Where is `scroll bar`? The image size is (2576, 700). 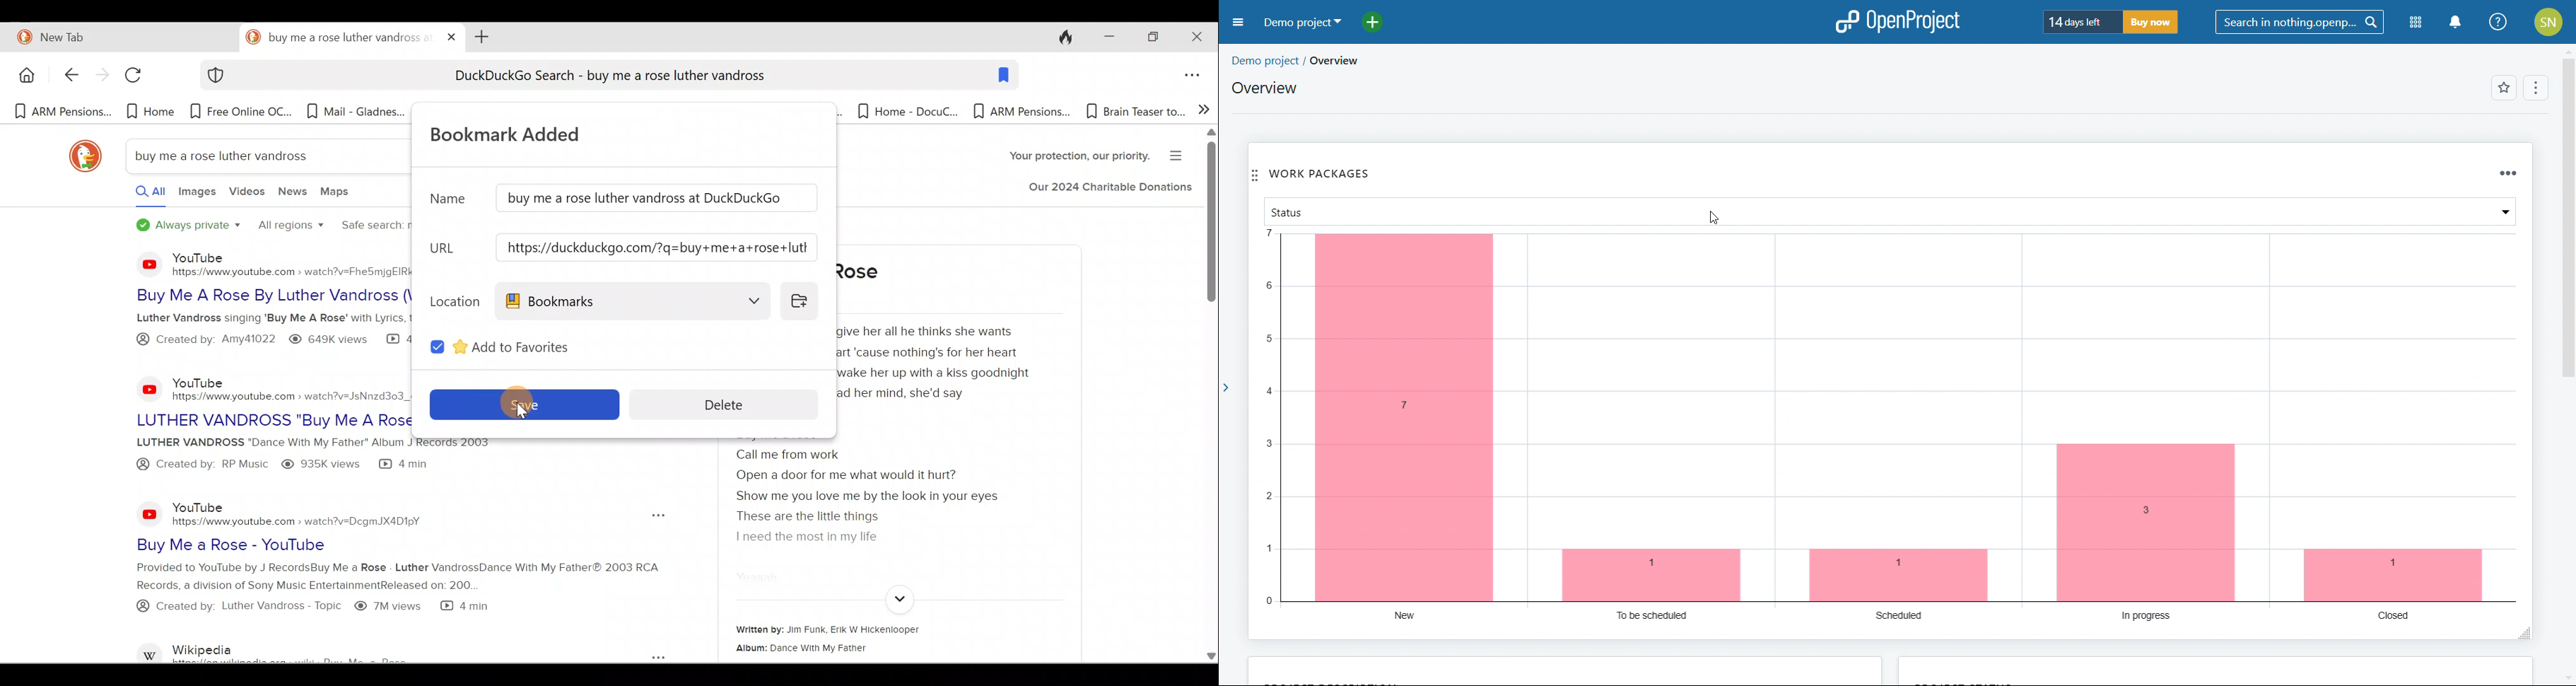
scroll bar is located at coordinates (2568, 205).